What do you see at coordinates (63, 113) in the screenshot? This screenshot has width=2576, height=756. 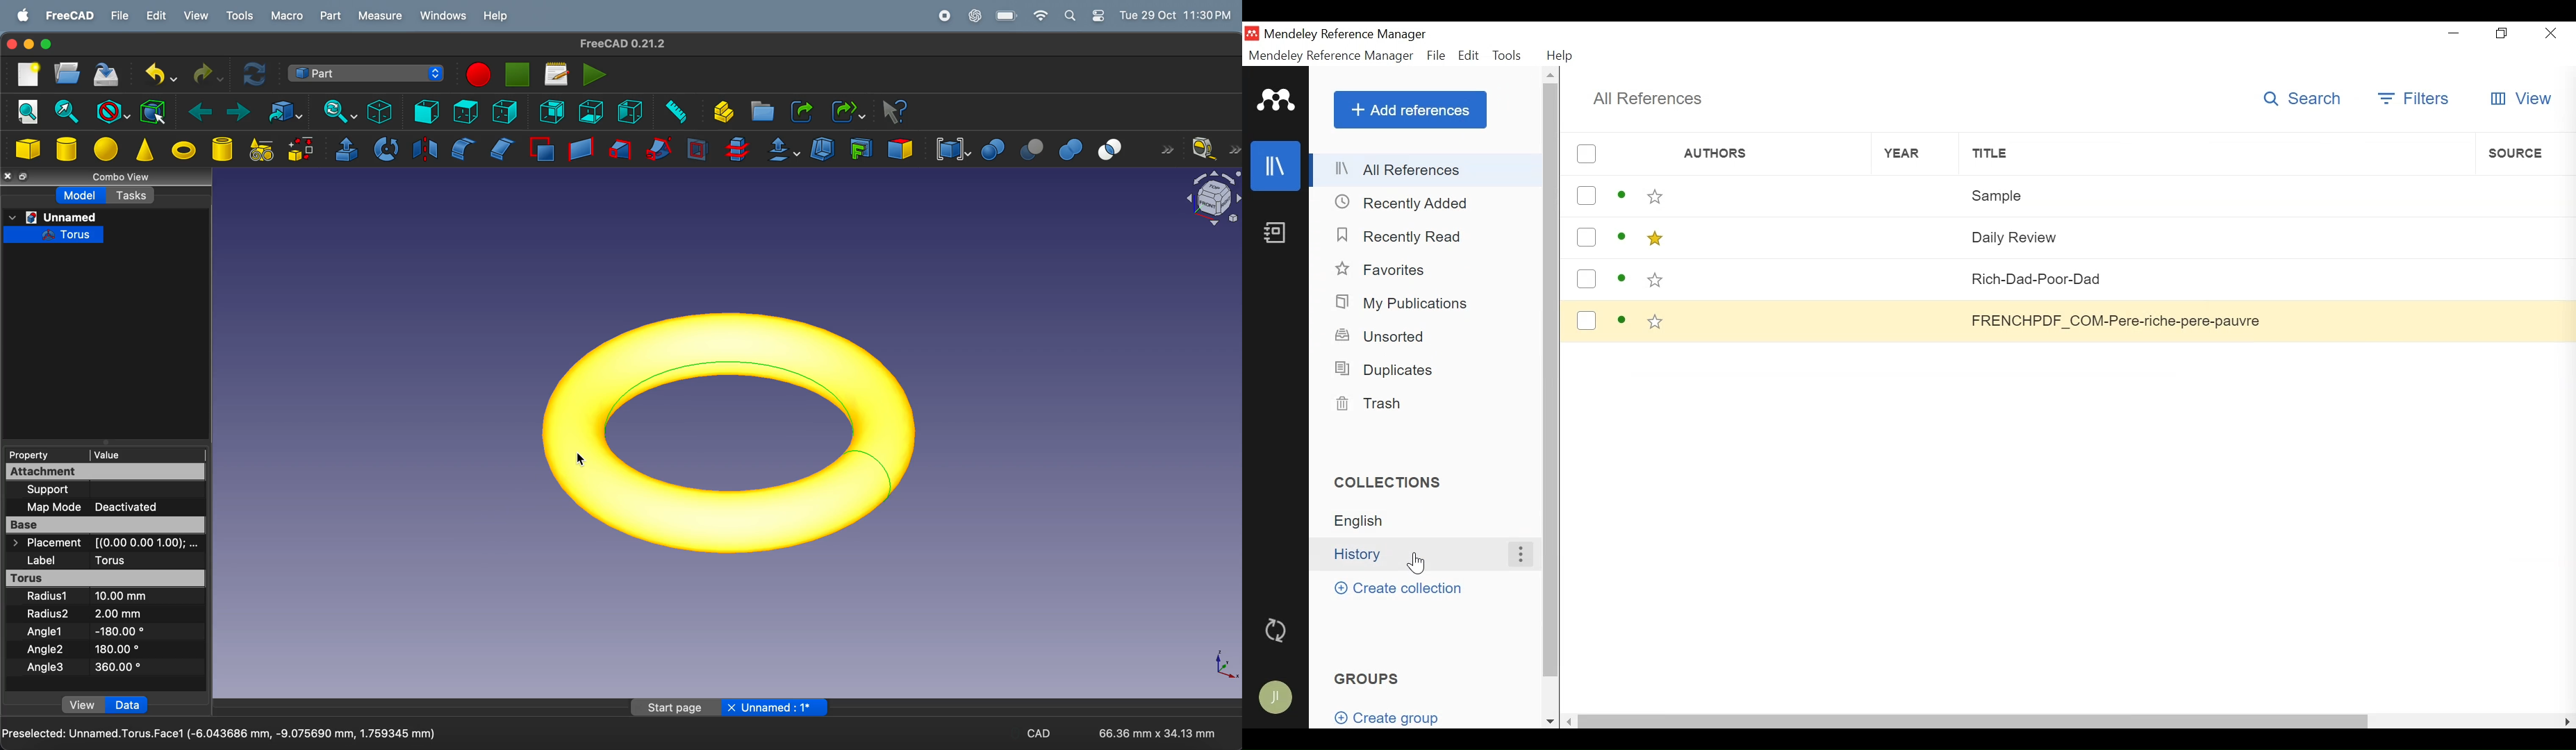 I see `fit section` at bounding box center [63, 113].